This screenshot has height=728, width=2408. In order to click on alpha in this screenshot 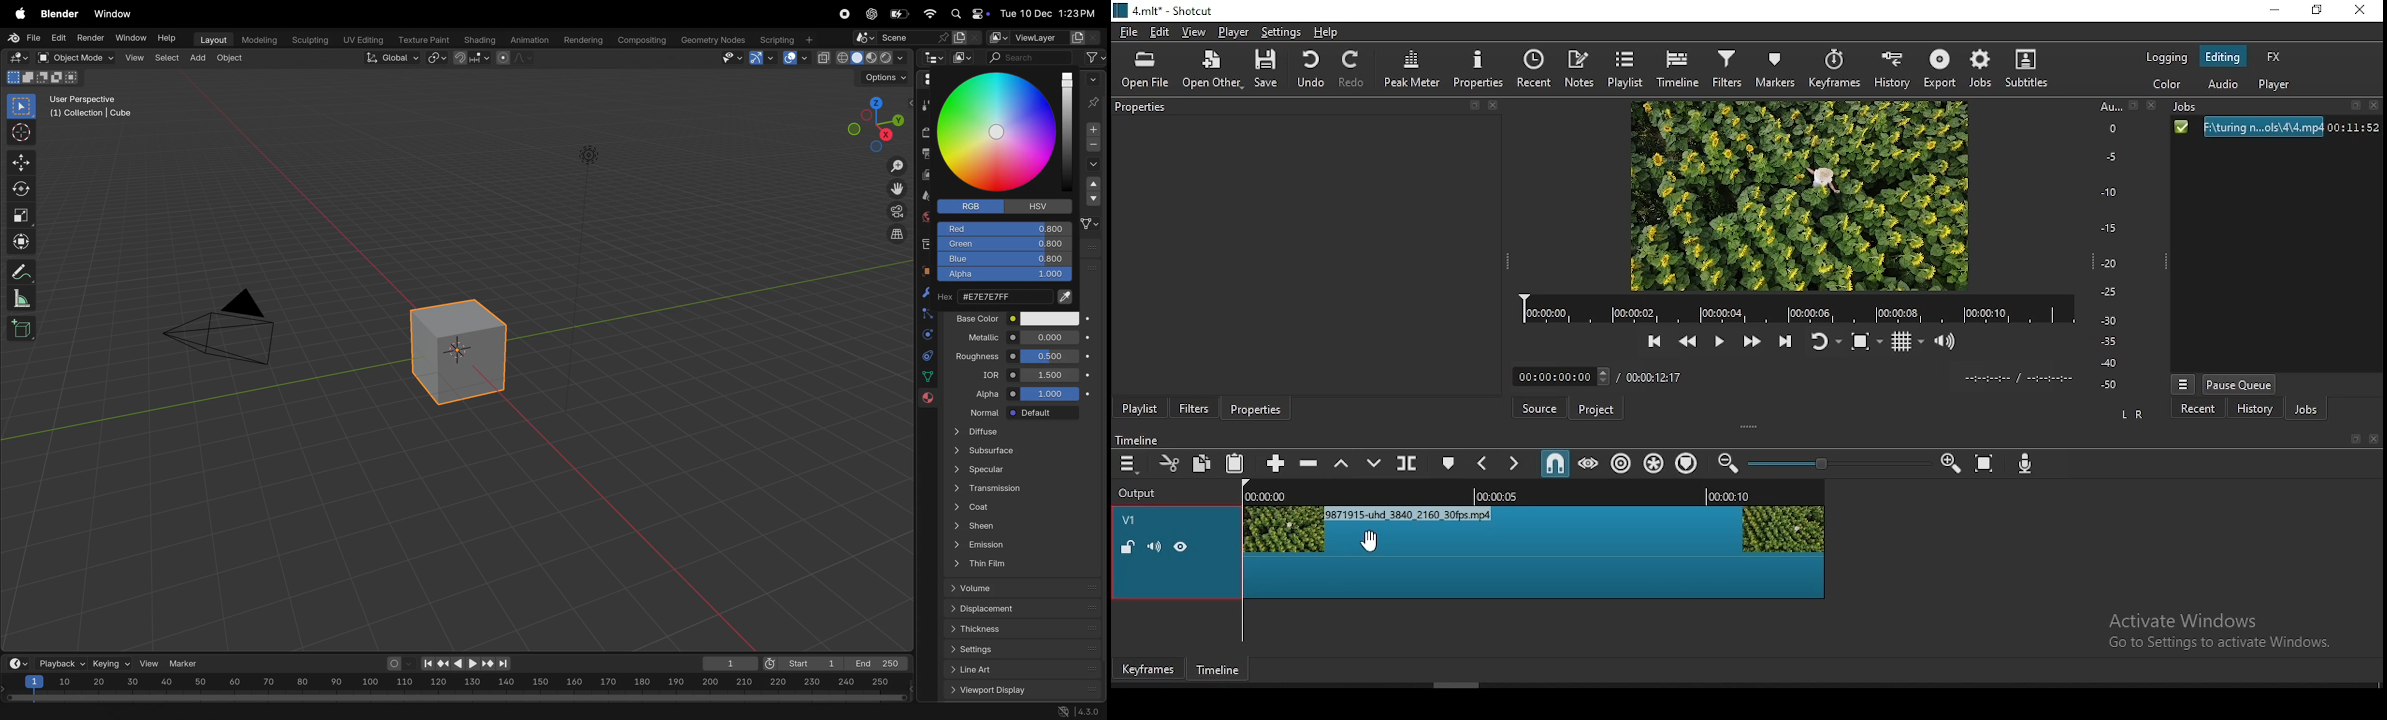, I will do `click(1002, 277)`.